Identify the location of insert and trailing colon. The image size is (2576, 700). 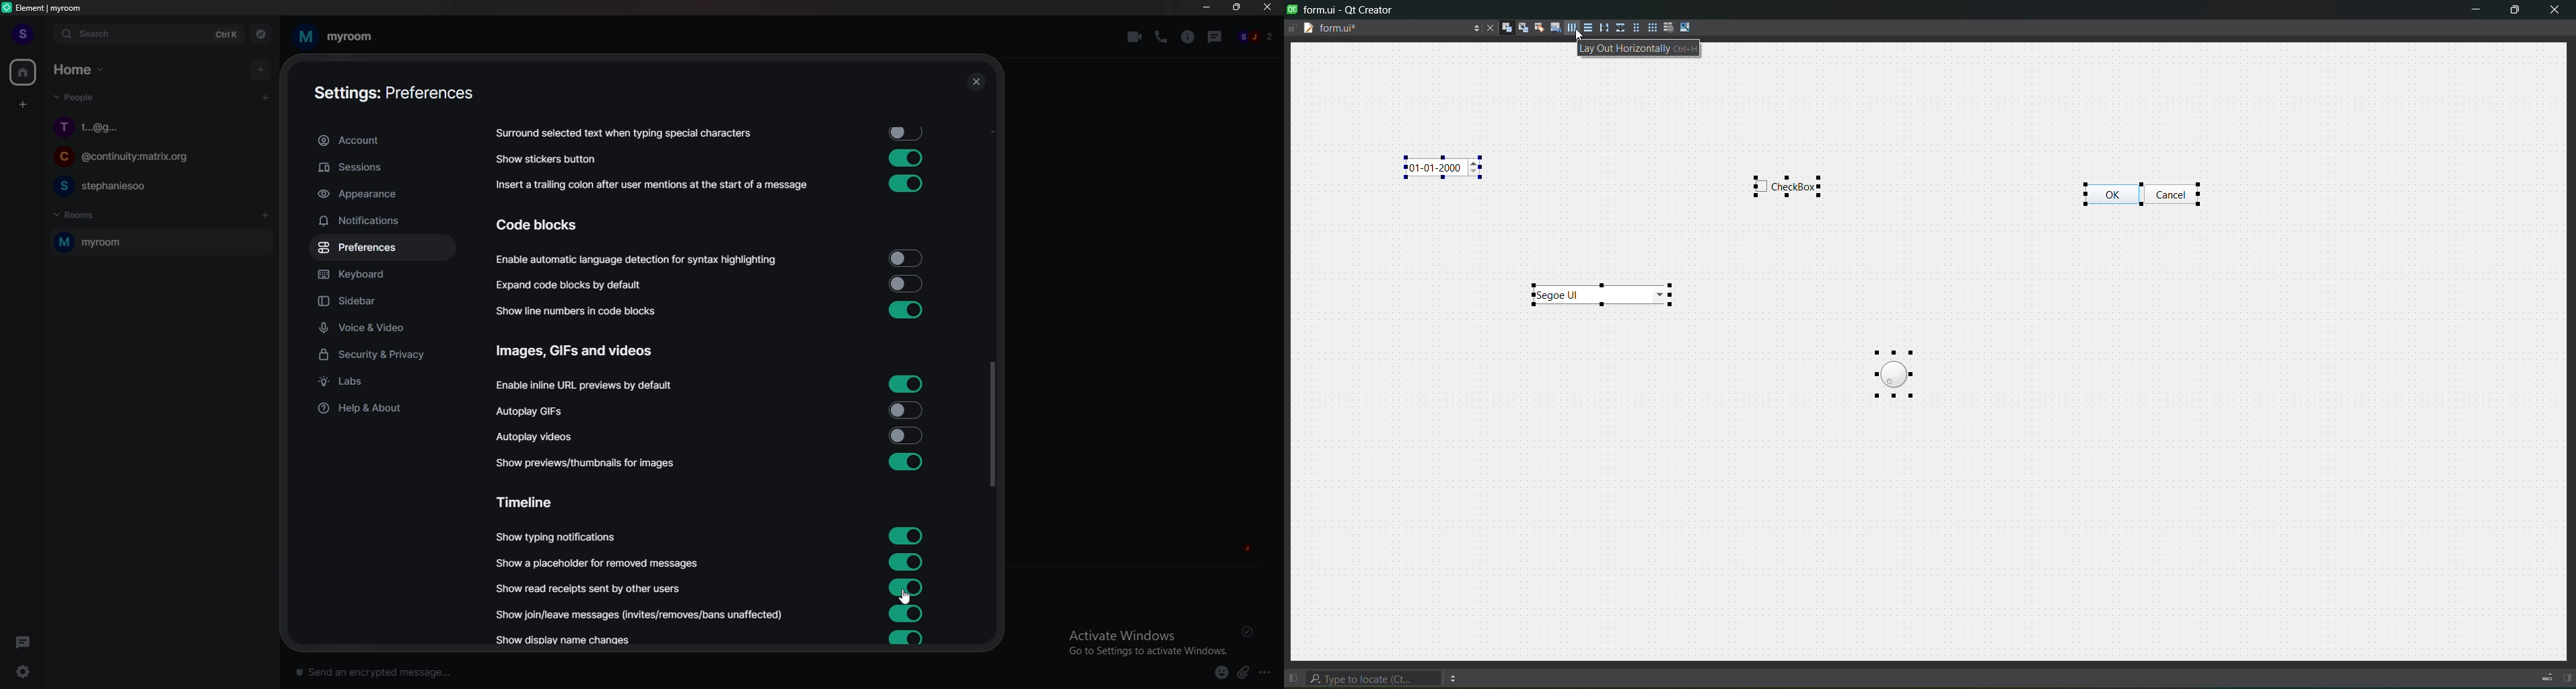
(650, 185).